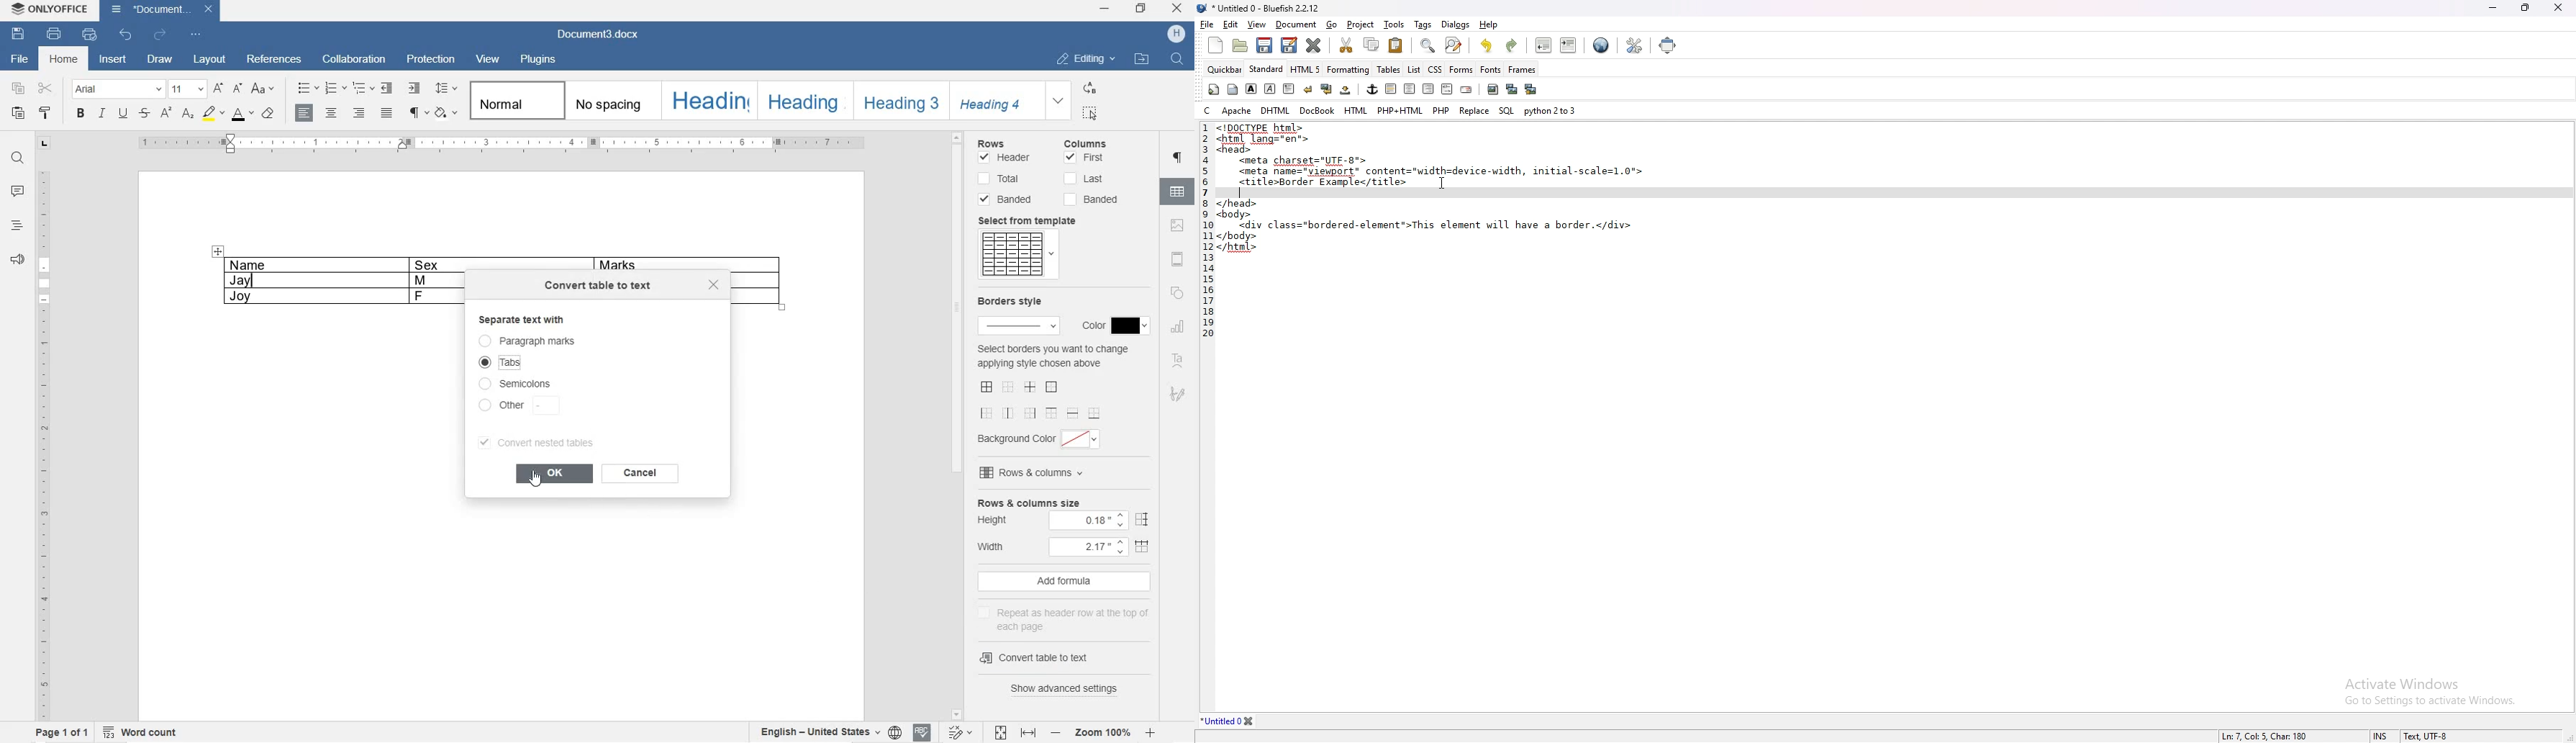 The width and height of the screenshot is (2576, 756). Describe the element at coordinates (1104, 734) in the screenshot. I see `ZOOM IN OR OUT` at that location.